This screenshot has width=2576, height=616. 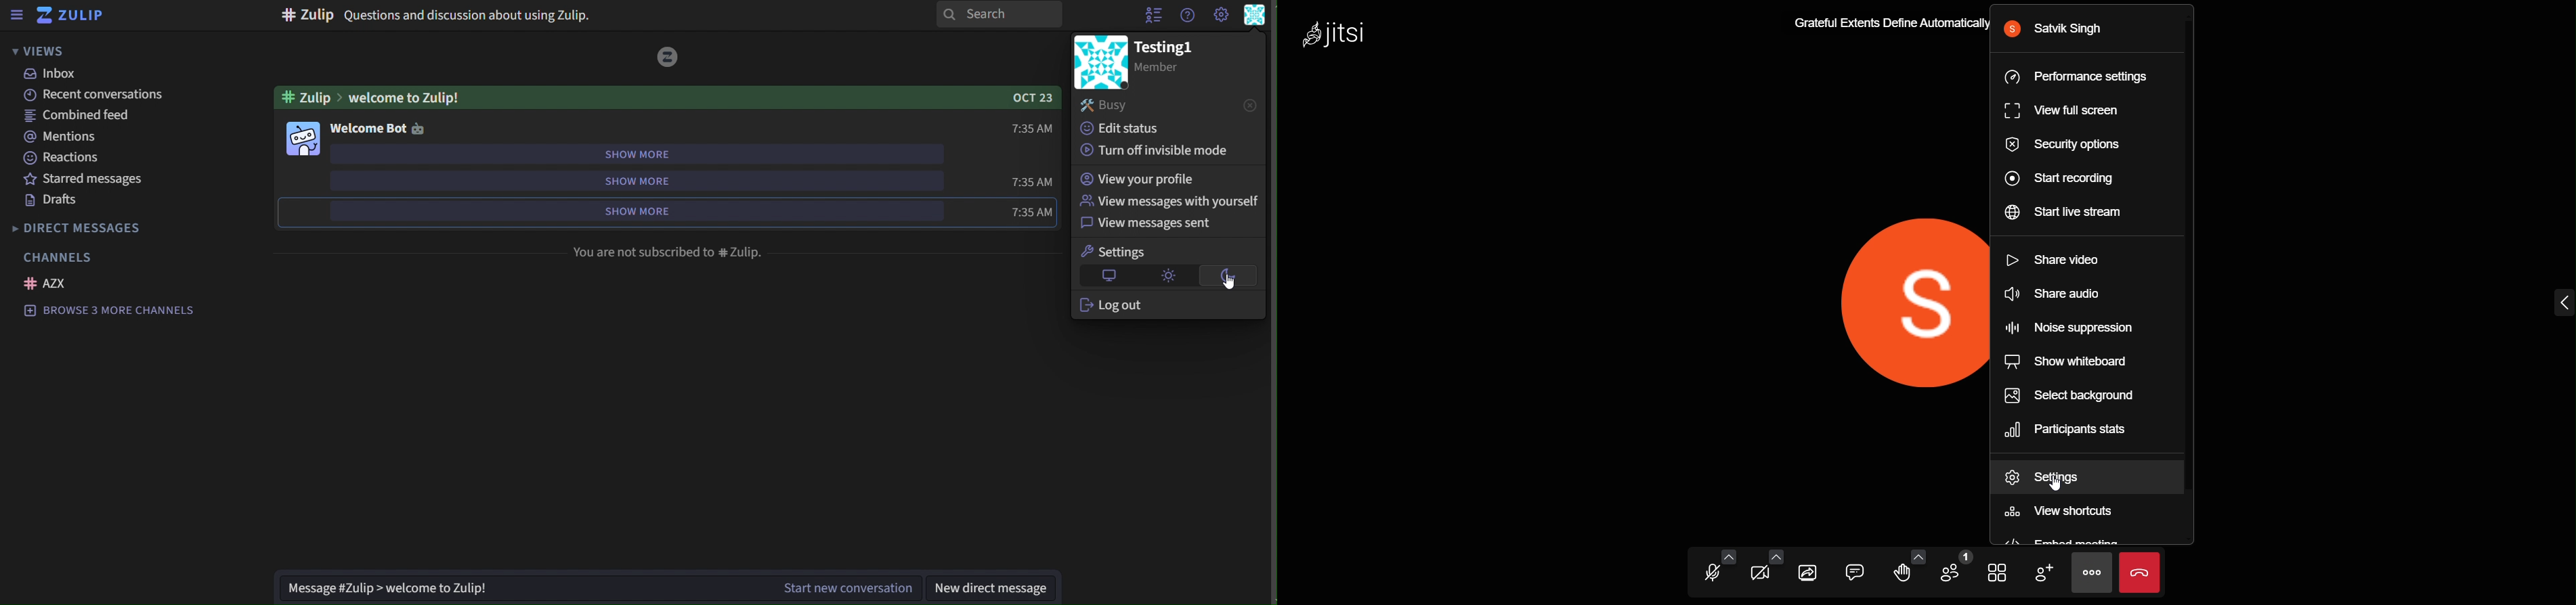 I want to click on raise hand, so click(x=1902, y=575).